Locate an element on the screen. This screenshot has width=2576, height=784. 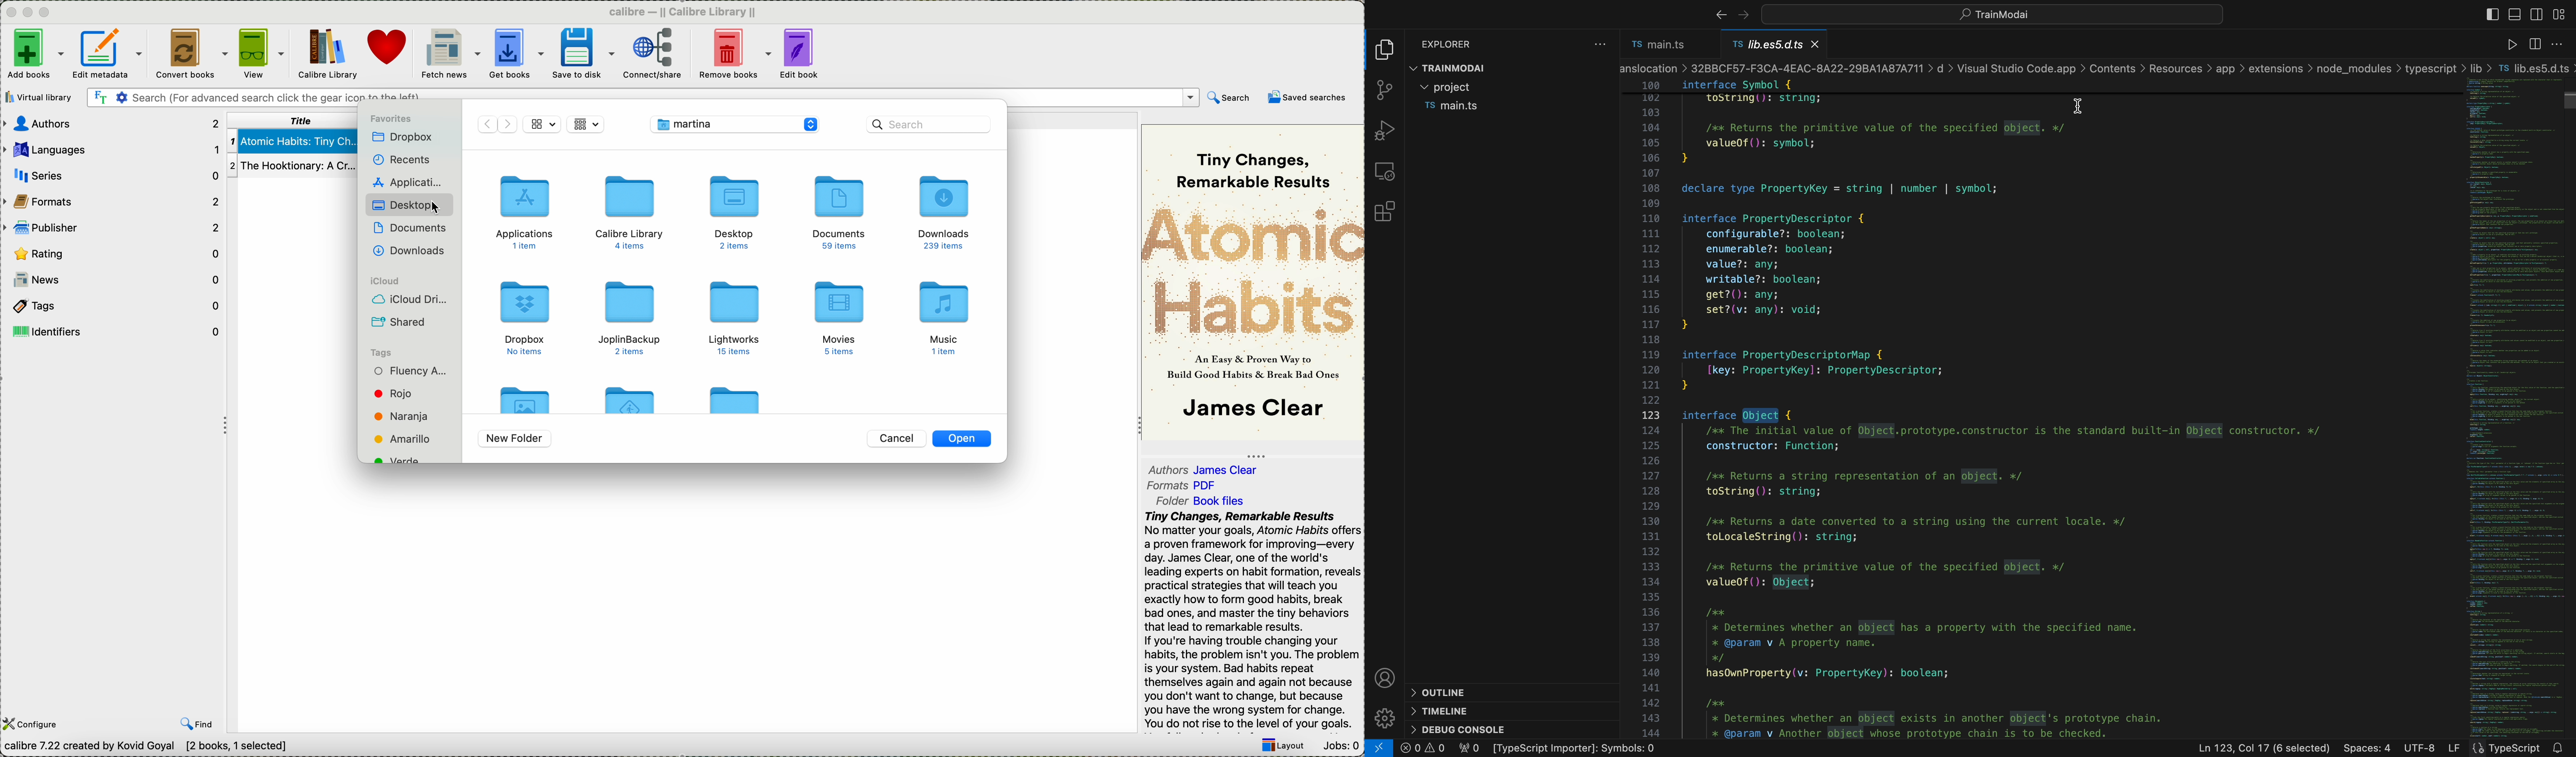
lightworks is located at coordinates (740, 318).